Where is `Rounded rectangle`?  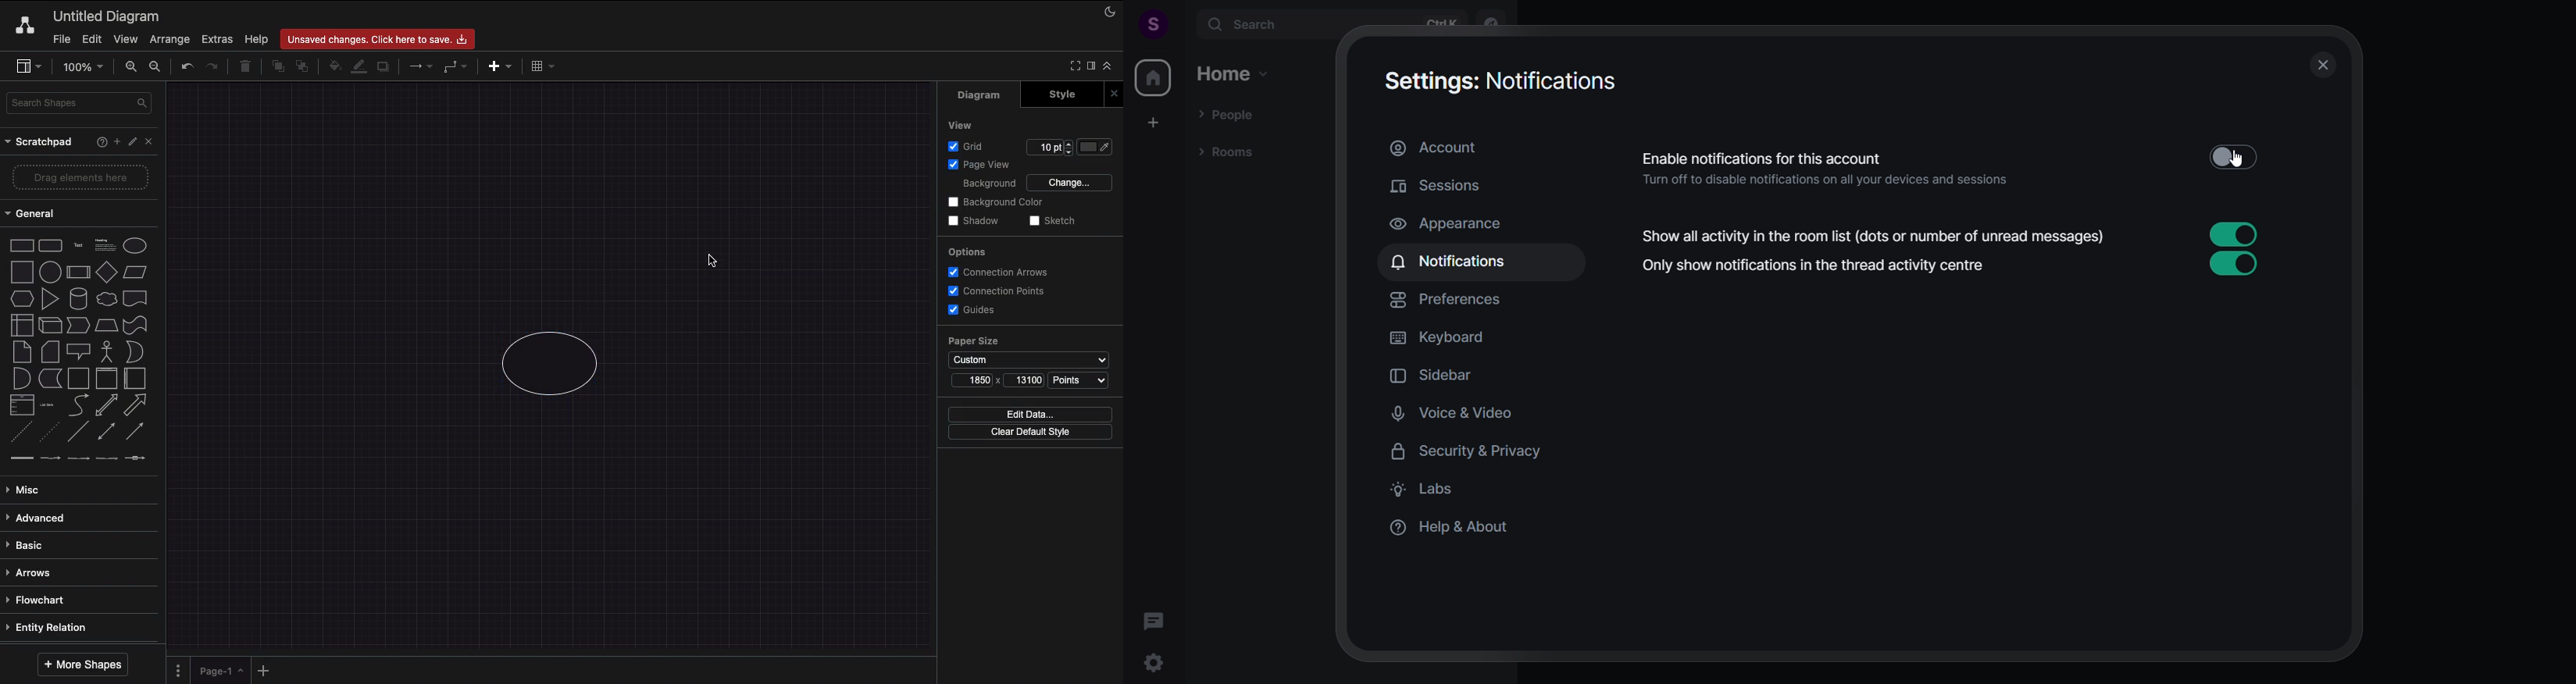 Rounded rectangle is located at coordinates (51, 244).